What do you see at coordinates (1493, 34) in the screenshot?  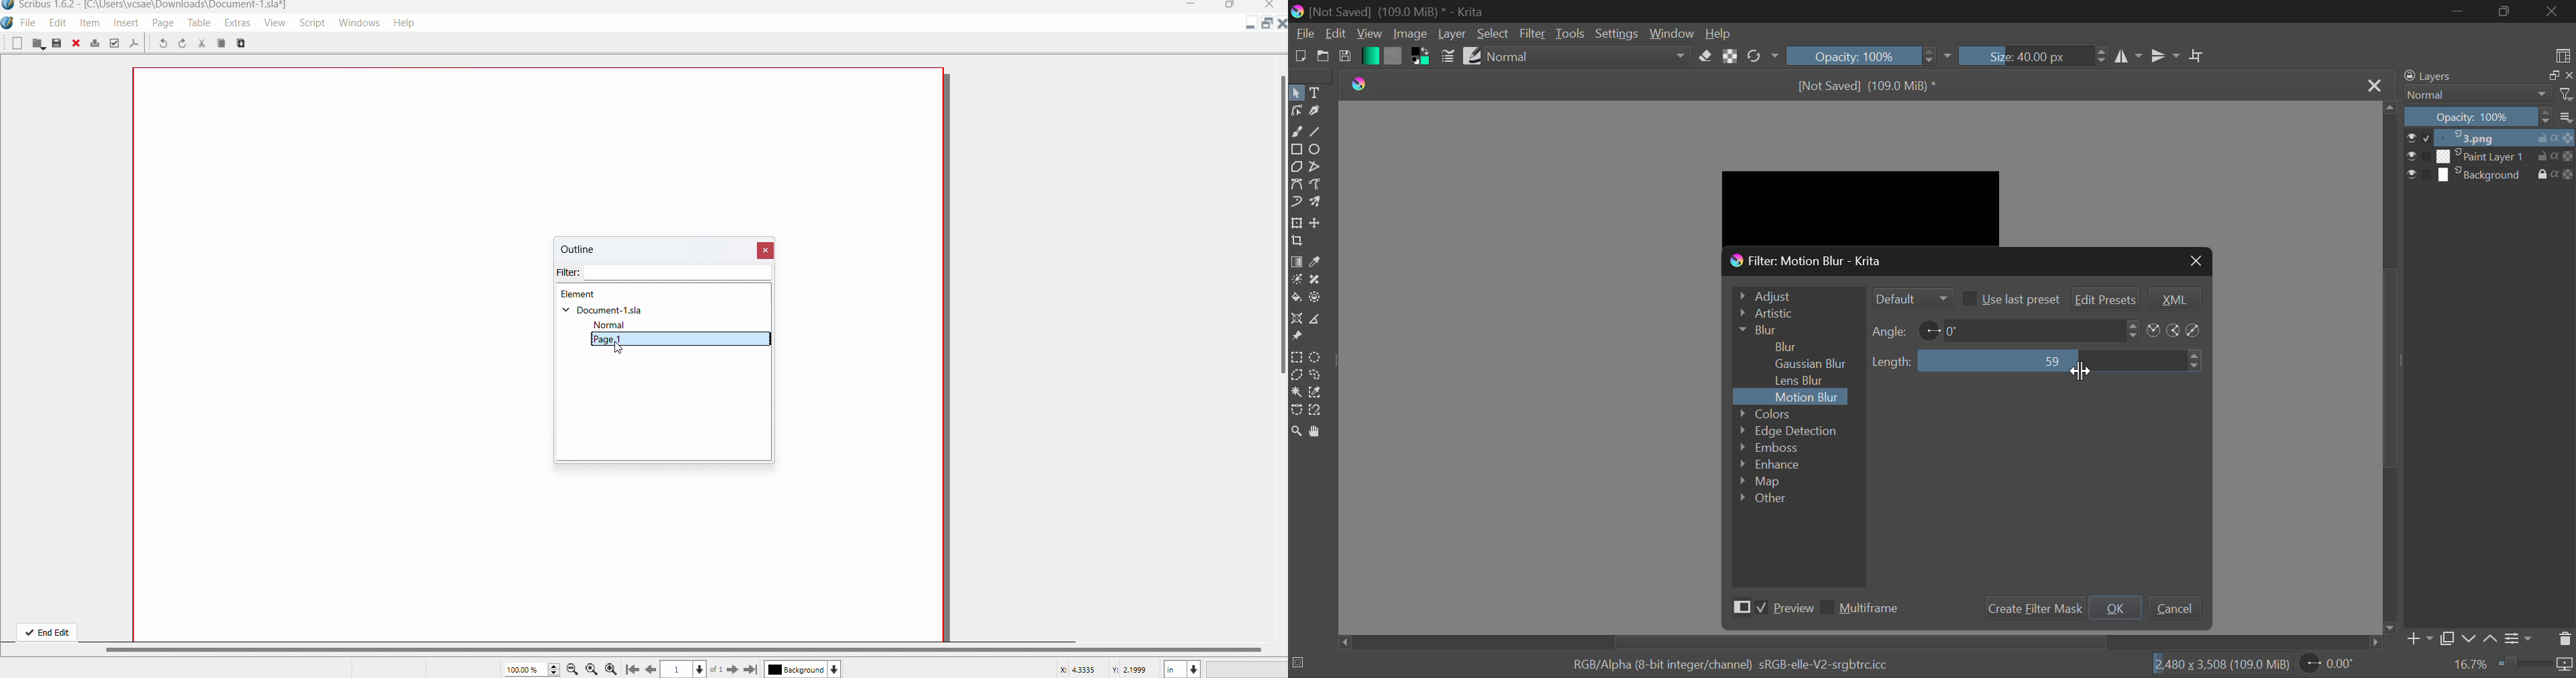 I see `Select` at bounding box center [1493, 34].